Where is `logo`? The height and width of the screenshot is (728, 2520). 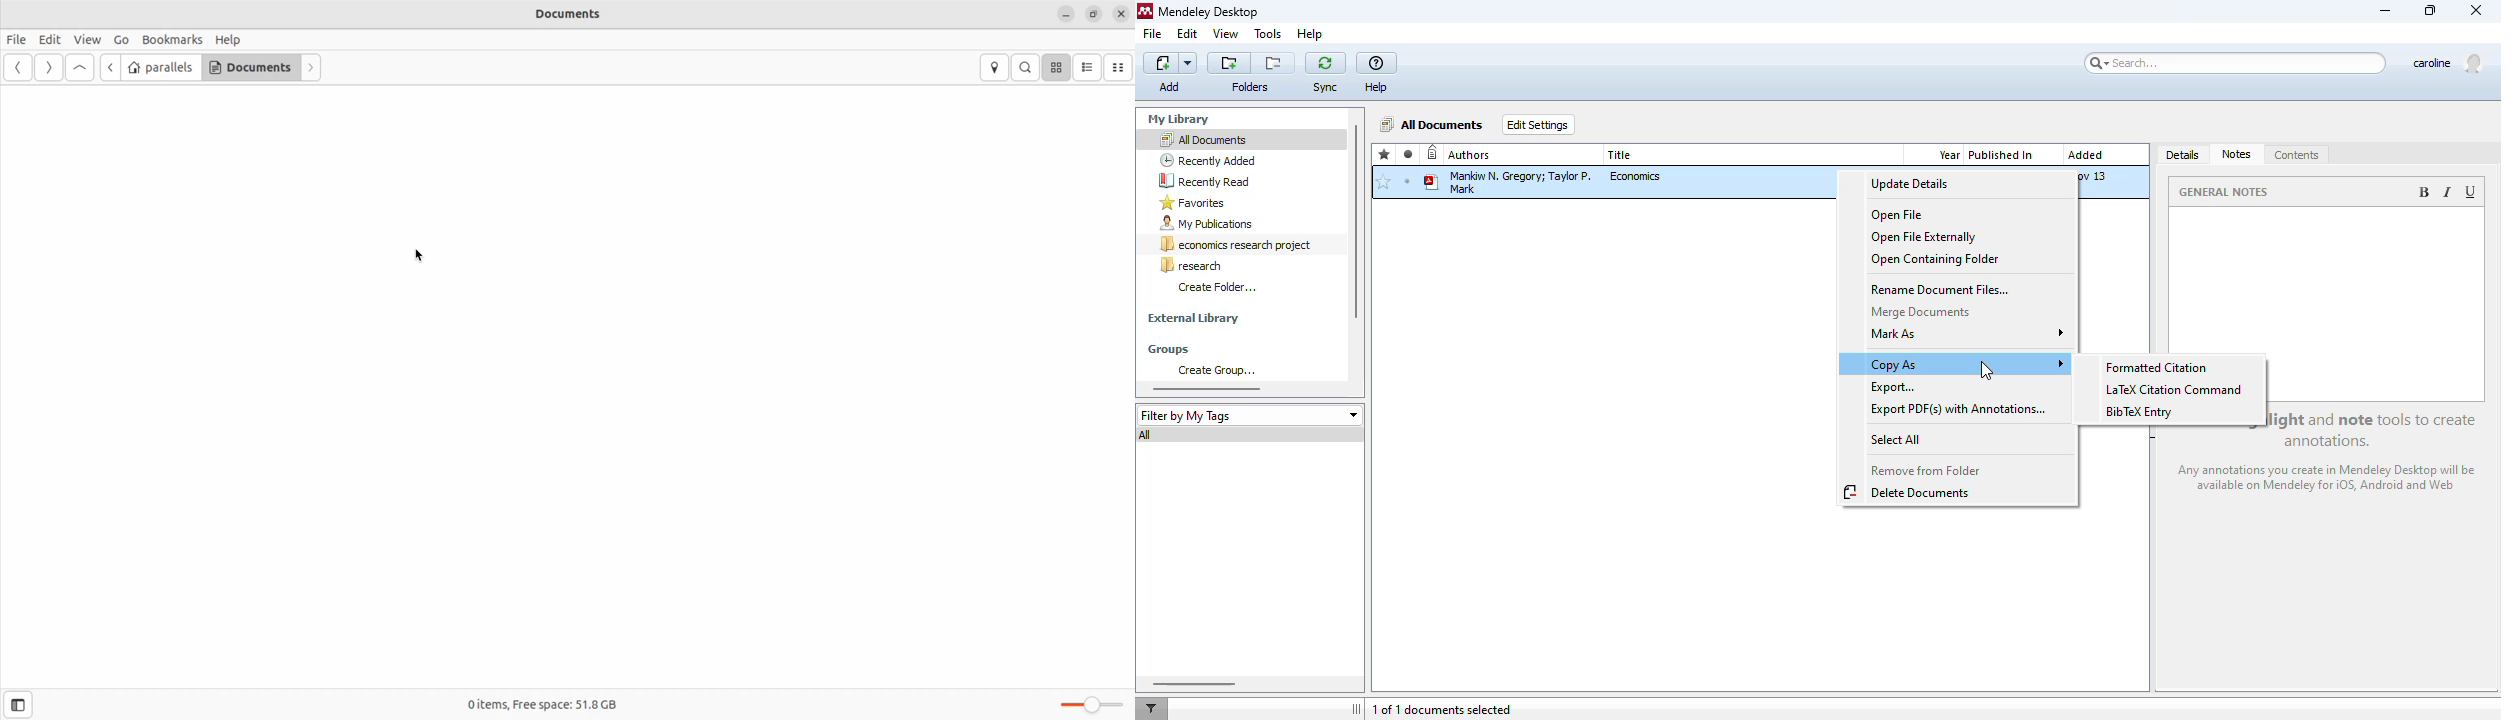
logo is located at coordinates (1145, 11).